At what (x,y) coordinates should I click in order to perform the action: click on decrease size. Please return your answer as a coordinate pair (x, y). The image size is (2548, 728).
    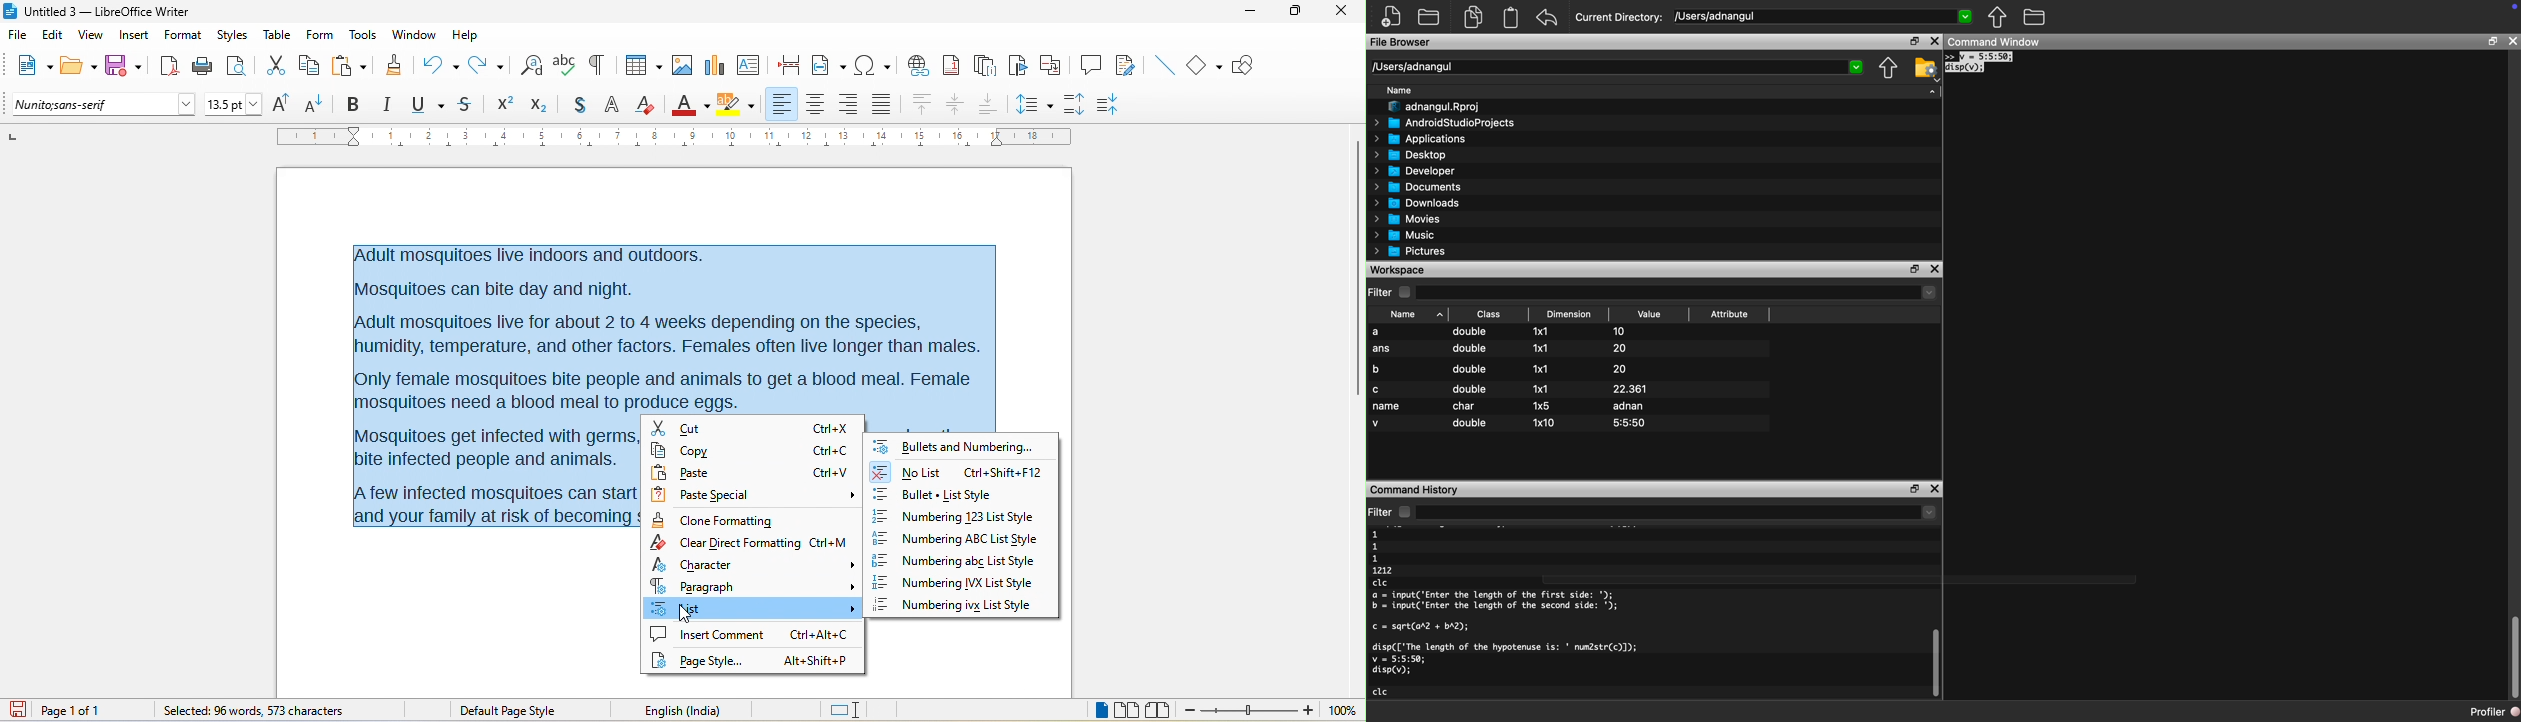
    Looking at the image, I should click on (319, 103).